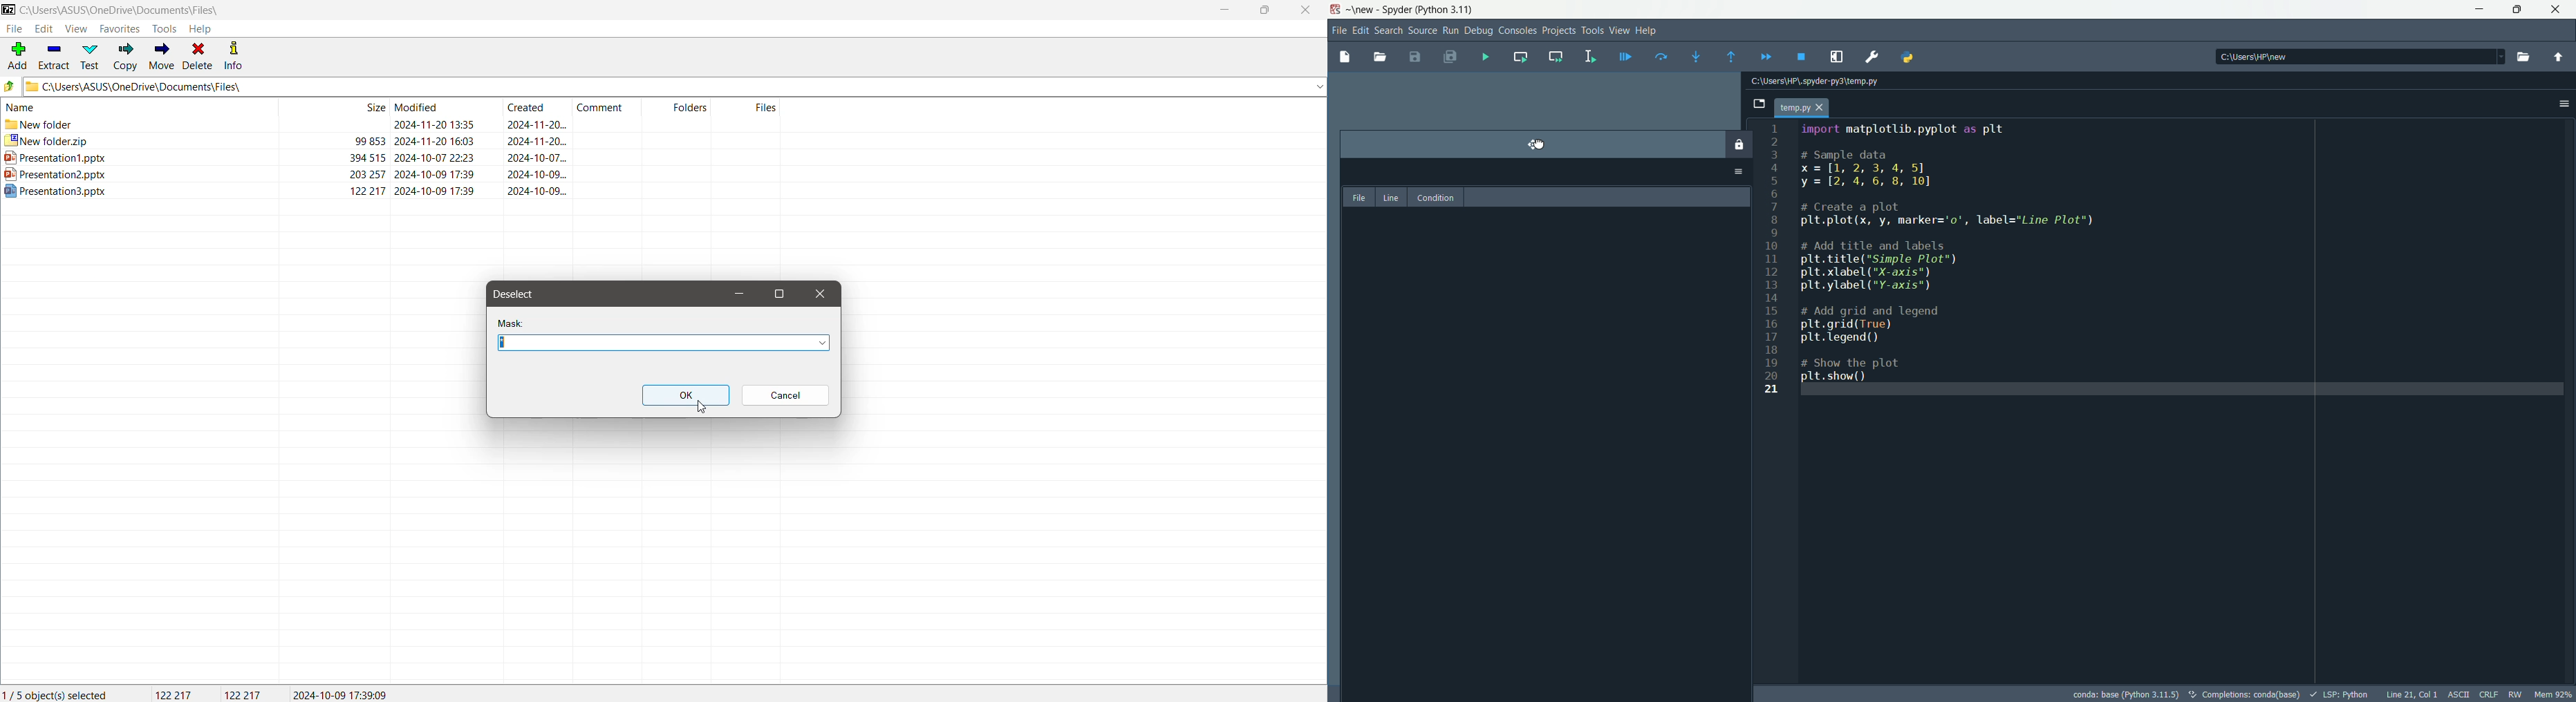 Image resolution: width=2576 pixels, height=728 pixels. What do you see at coordinates (2243, 692) in the screenshot?
I see `©, completions: conda(base)` at bounding box center [2243, 692].